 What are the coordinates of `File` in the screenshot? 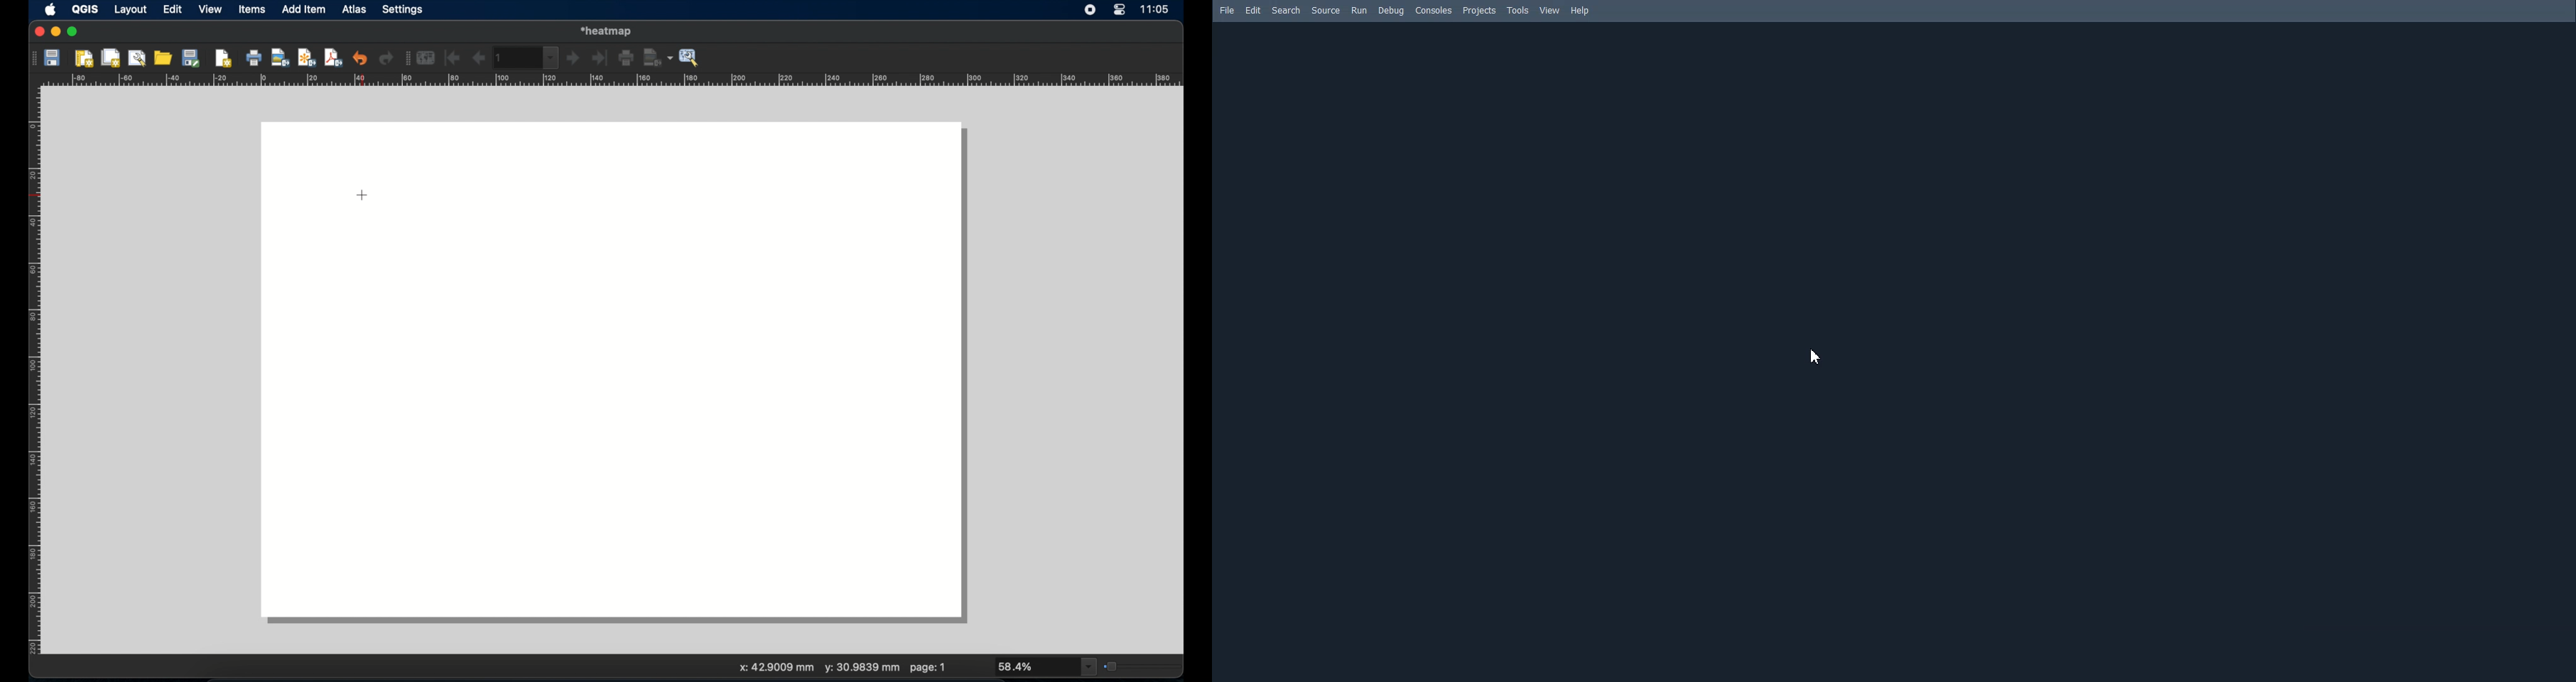 It's located at (1228, 10).